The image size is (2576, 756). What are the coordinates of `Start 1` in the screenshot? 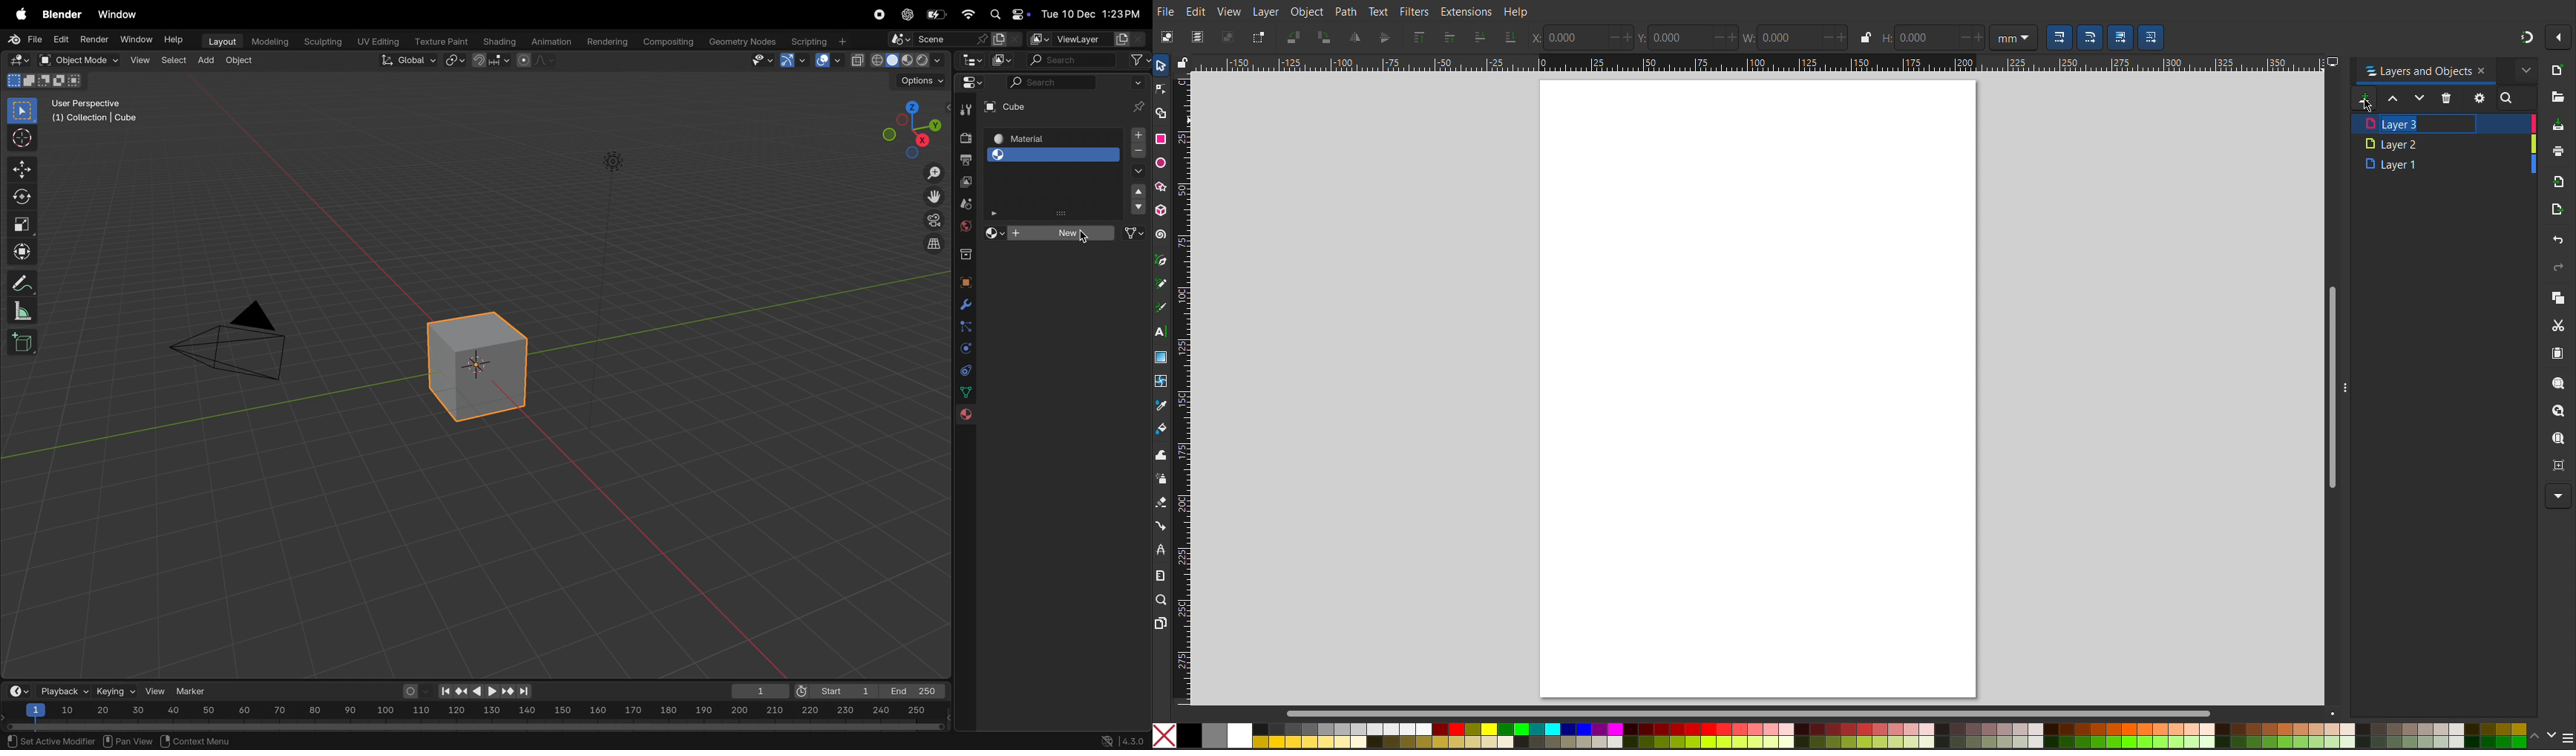 It's located at (834, 690).